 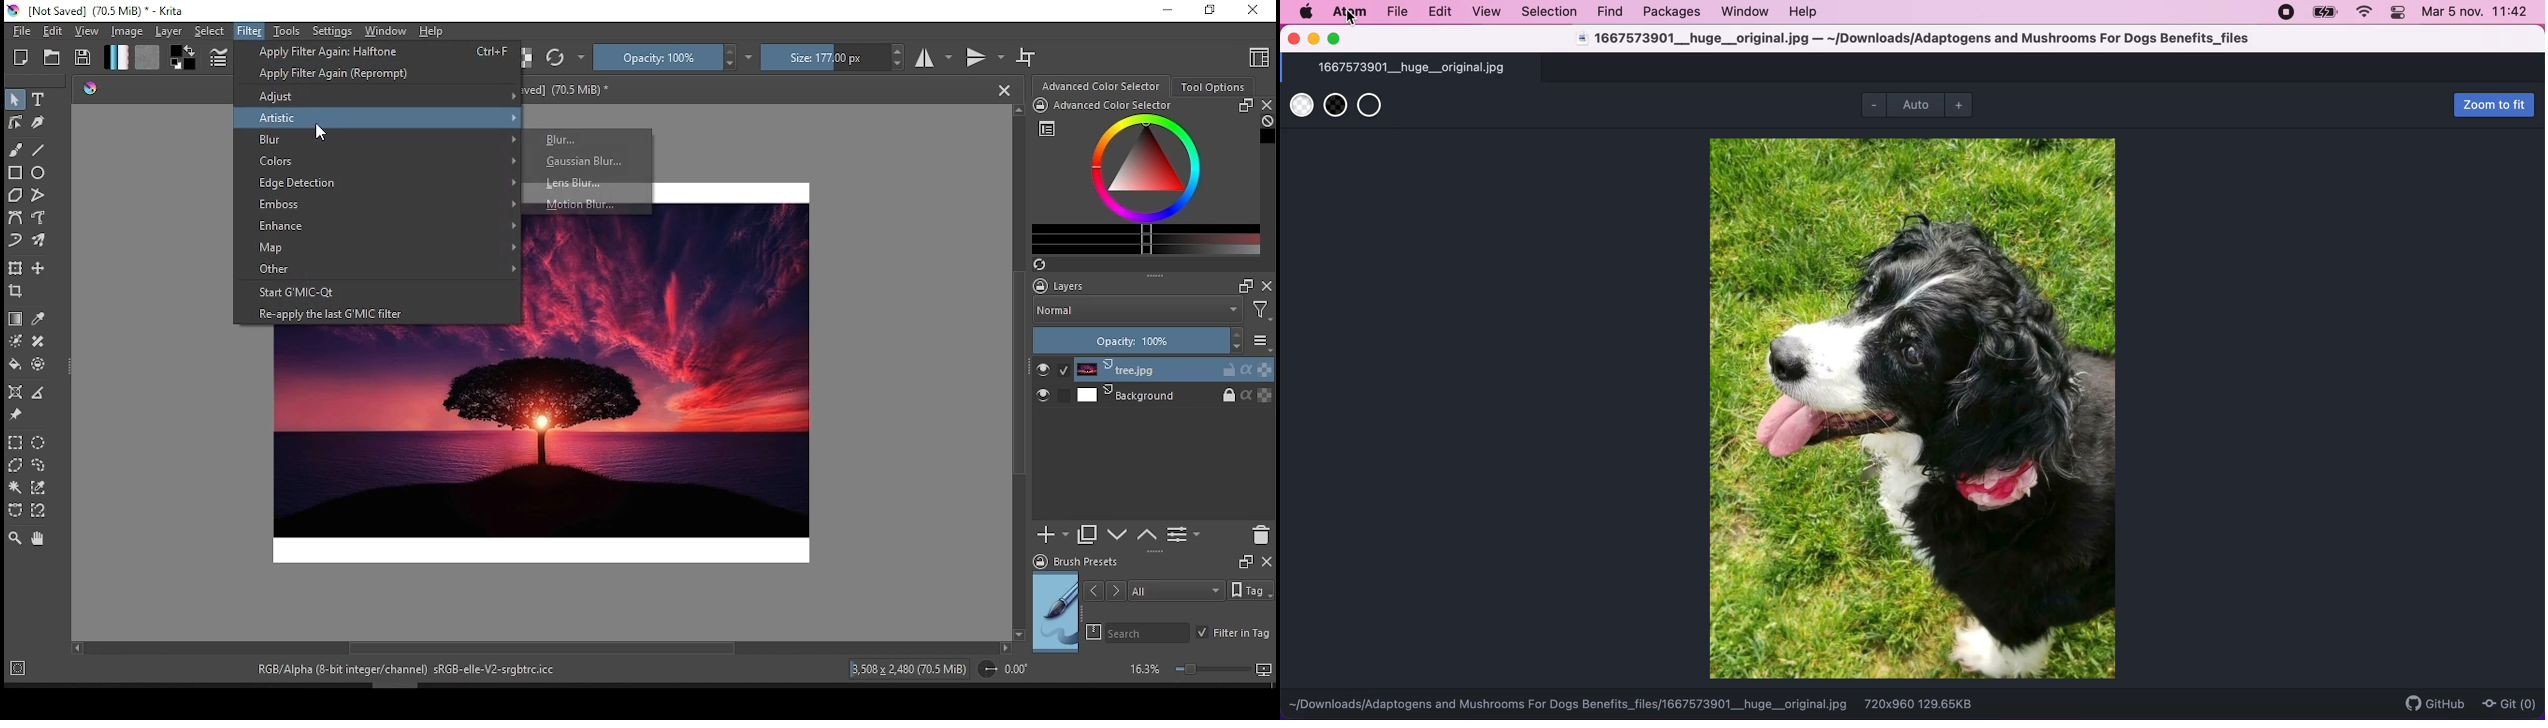 What do you see at coordinates (1056, 613) in the screenshot?
I see `preview` at bounding box center [1056, 613].